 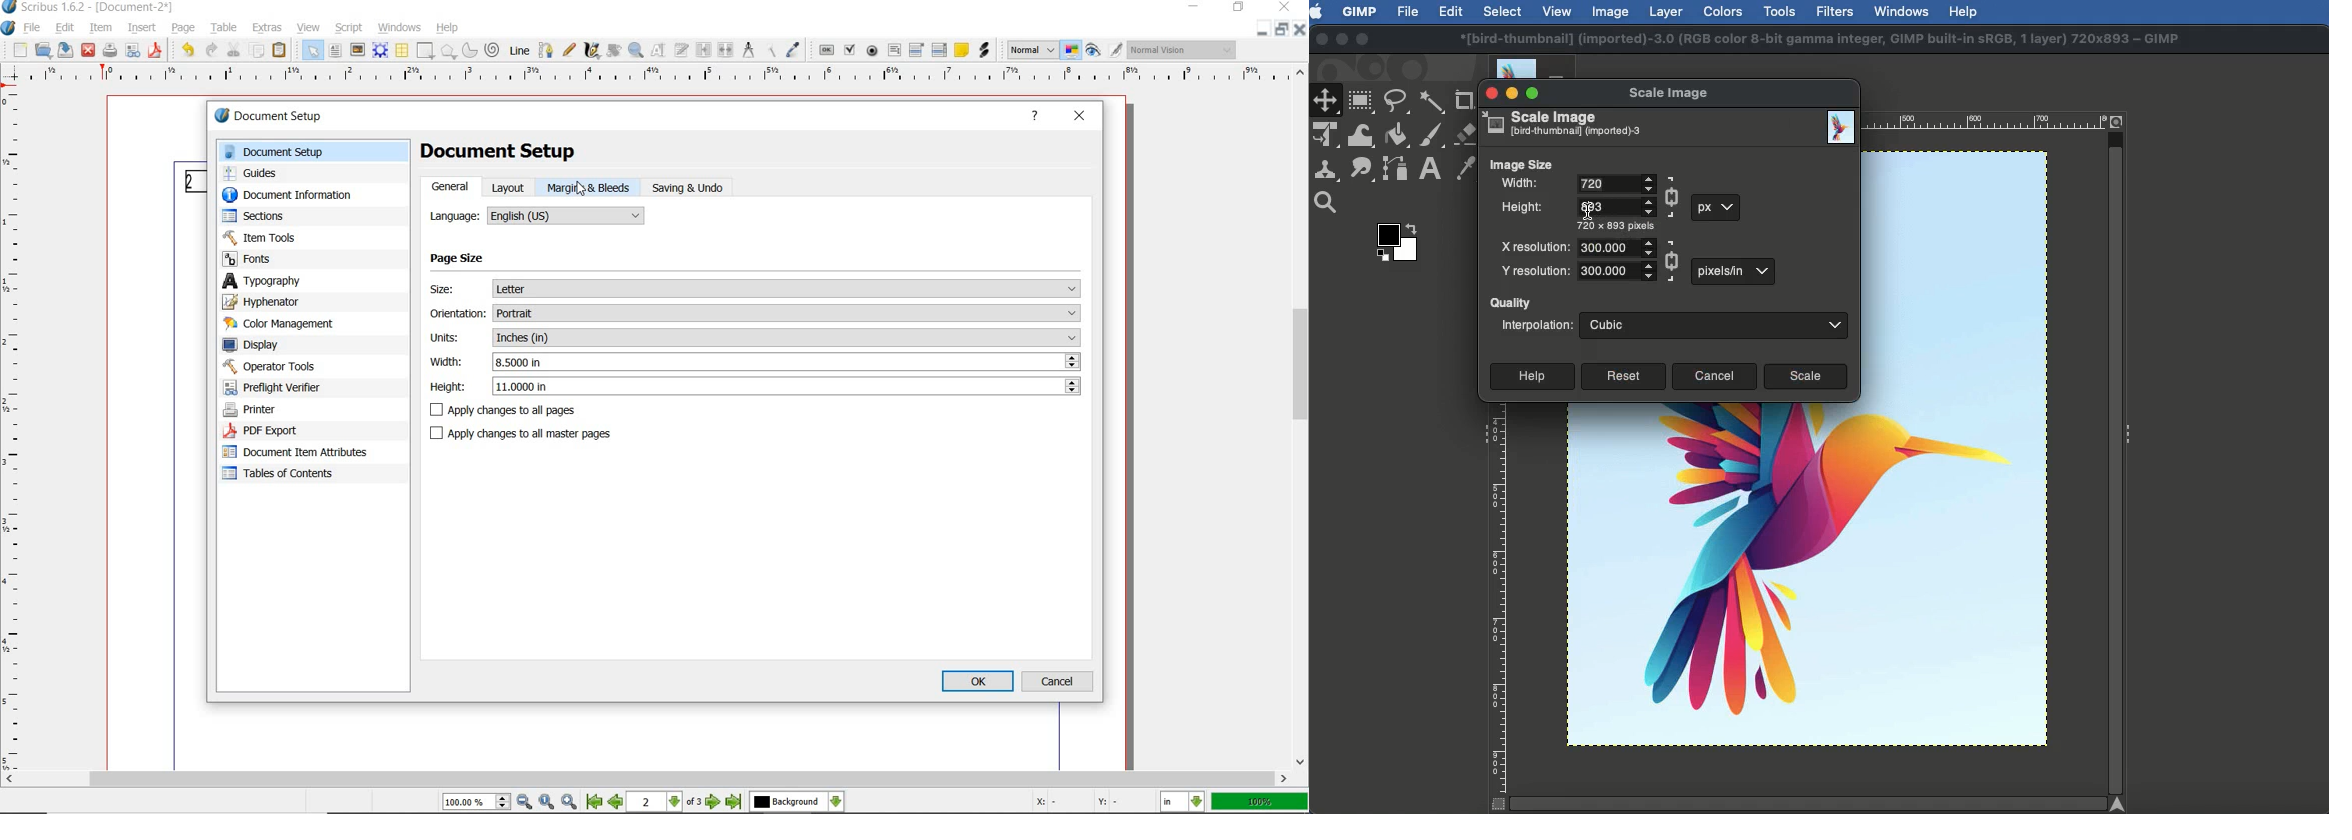 What do you see at coordinates (1094, 51) in the screenshot?
I see `preview mode` at bounding box center [1094, 51].